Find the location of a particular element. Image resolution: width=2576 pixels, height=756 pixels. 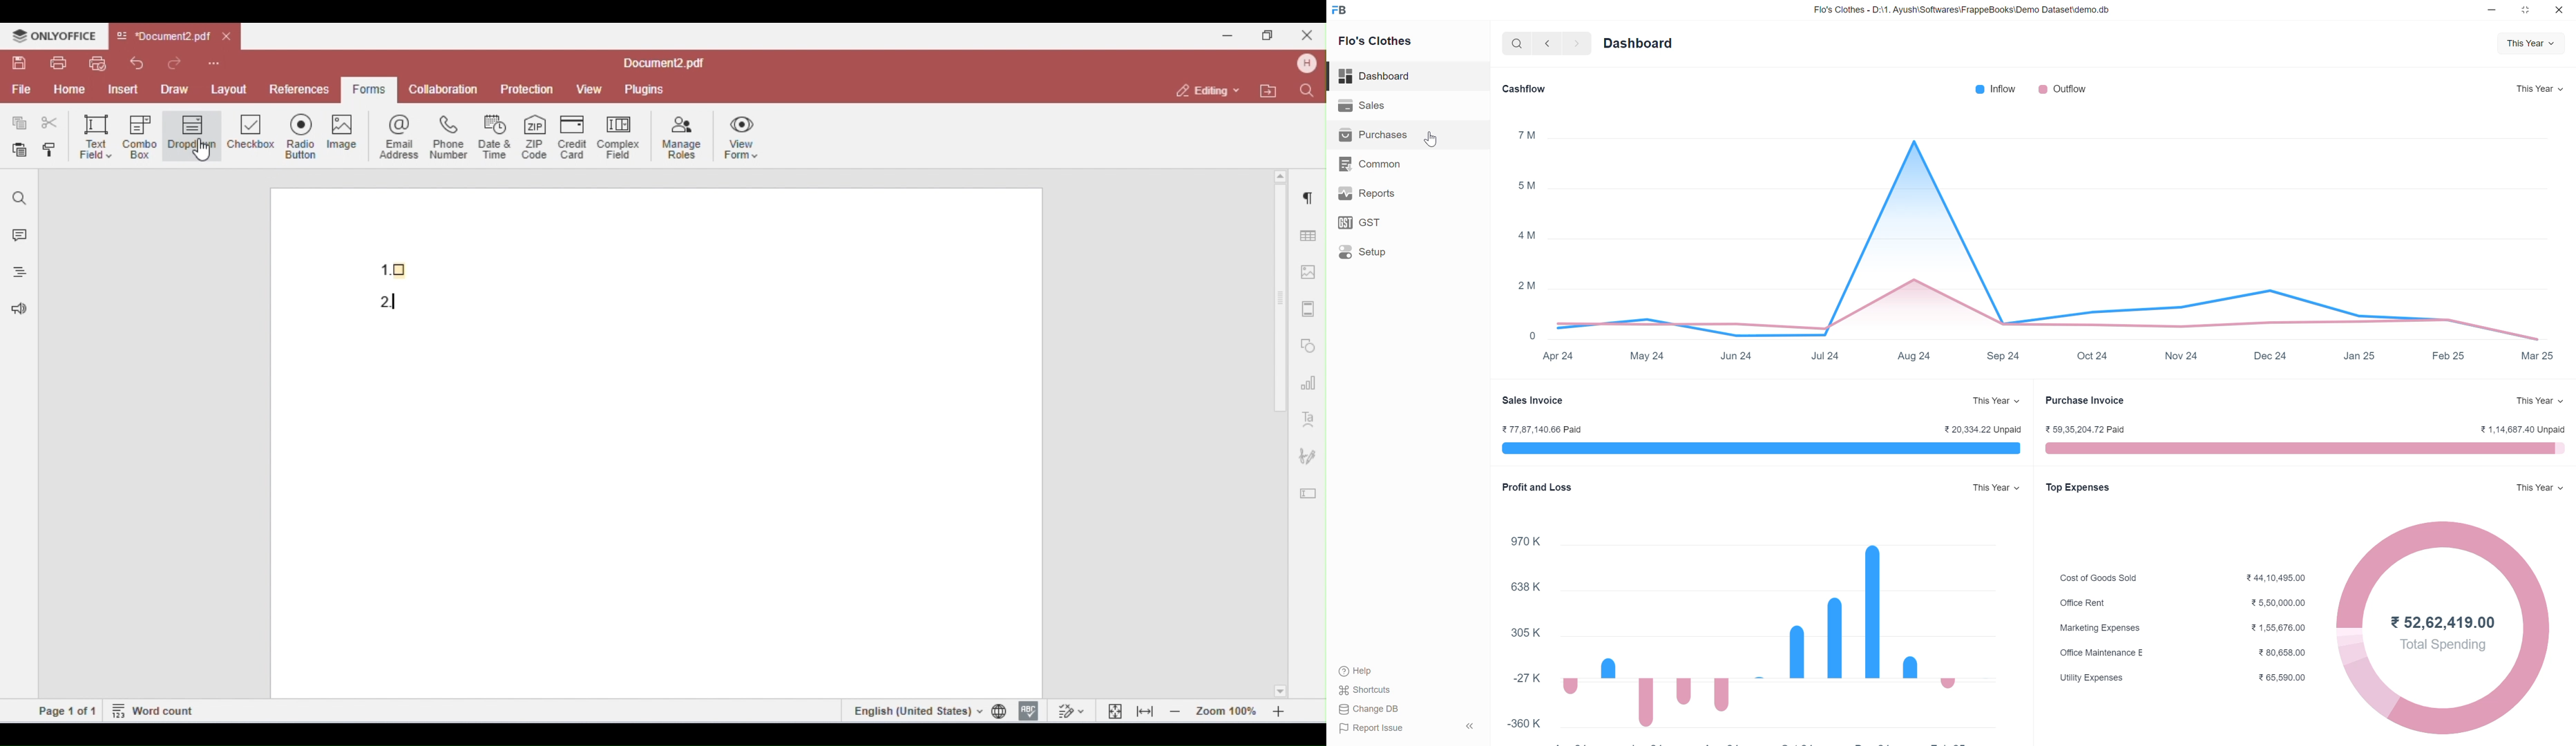

Paid and Unpaid sales invoice range is located at coordinates (1761, 448).